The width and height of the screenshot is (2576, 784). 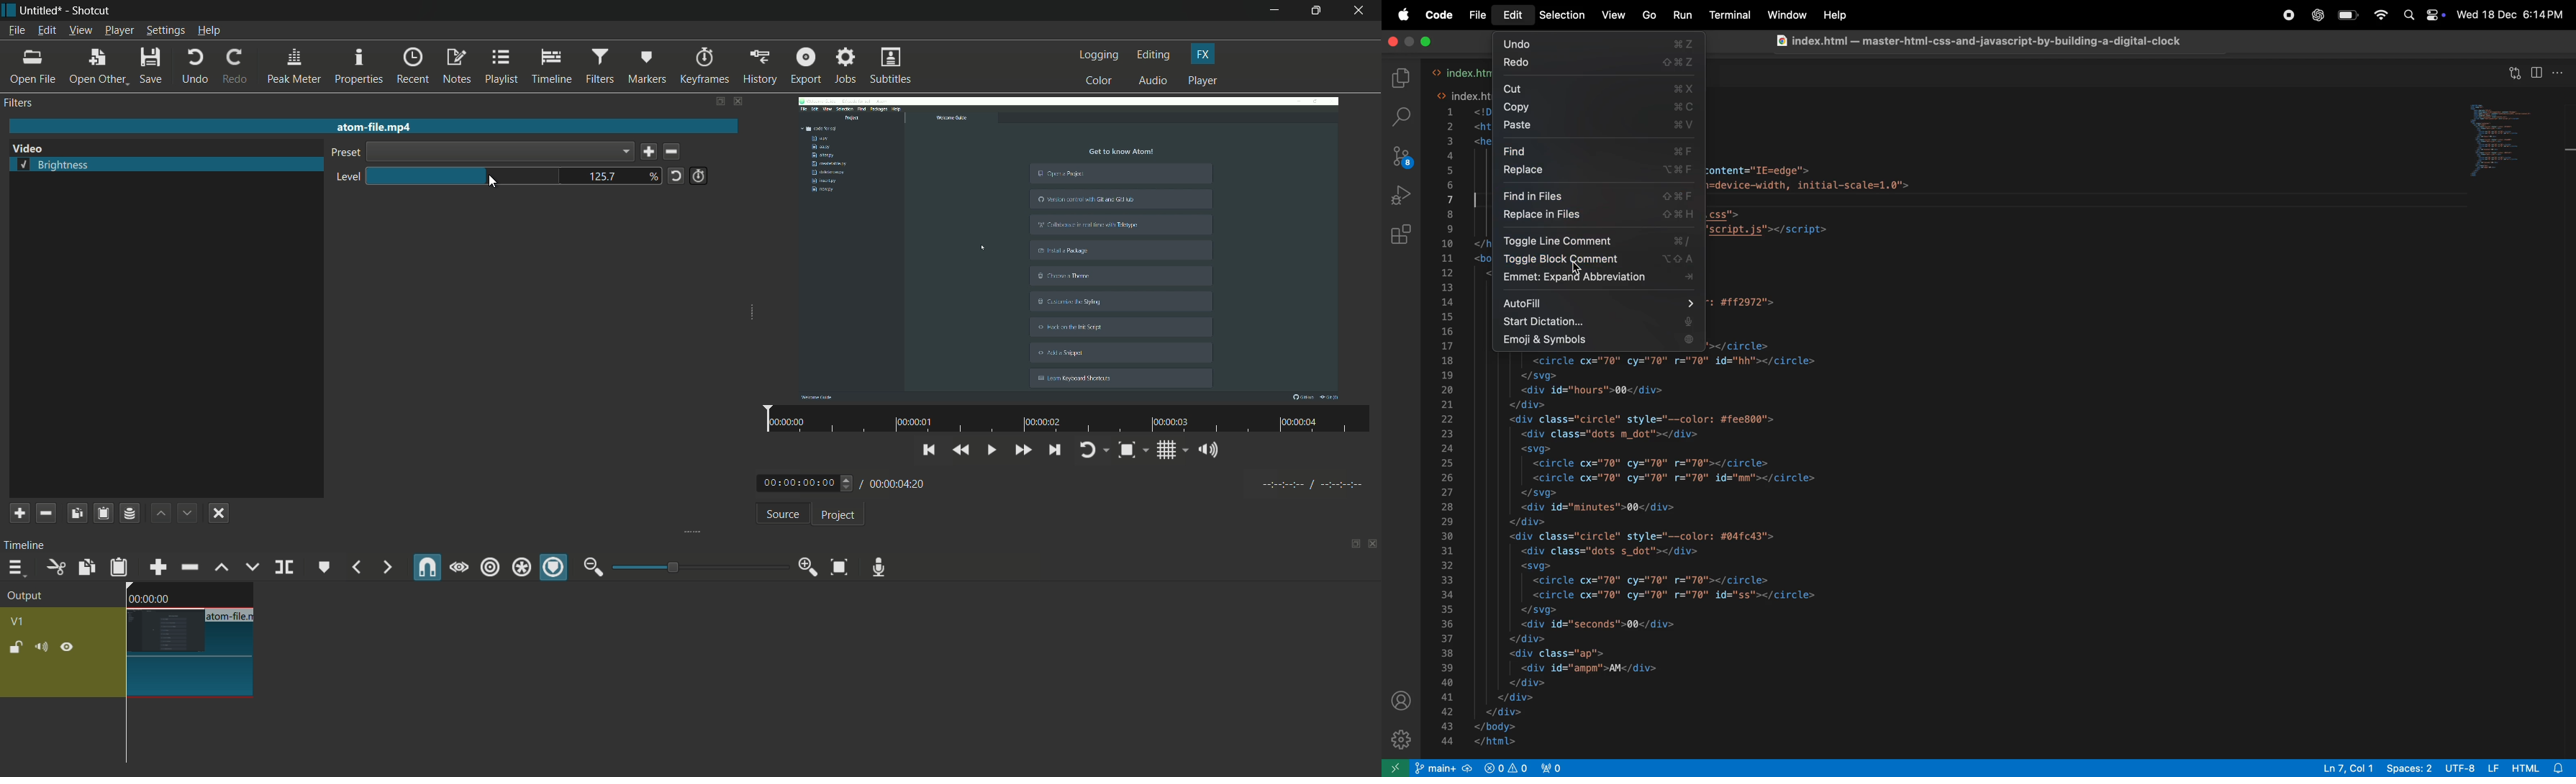 I want to click on paste, so click(x=1601, y=126).